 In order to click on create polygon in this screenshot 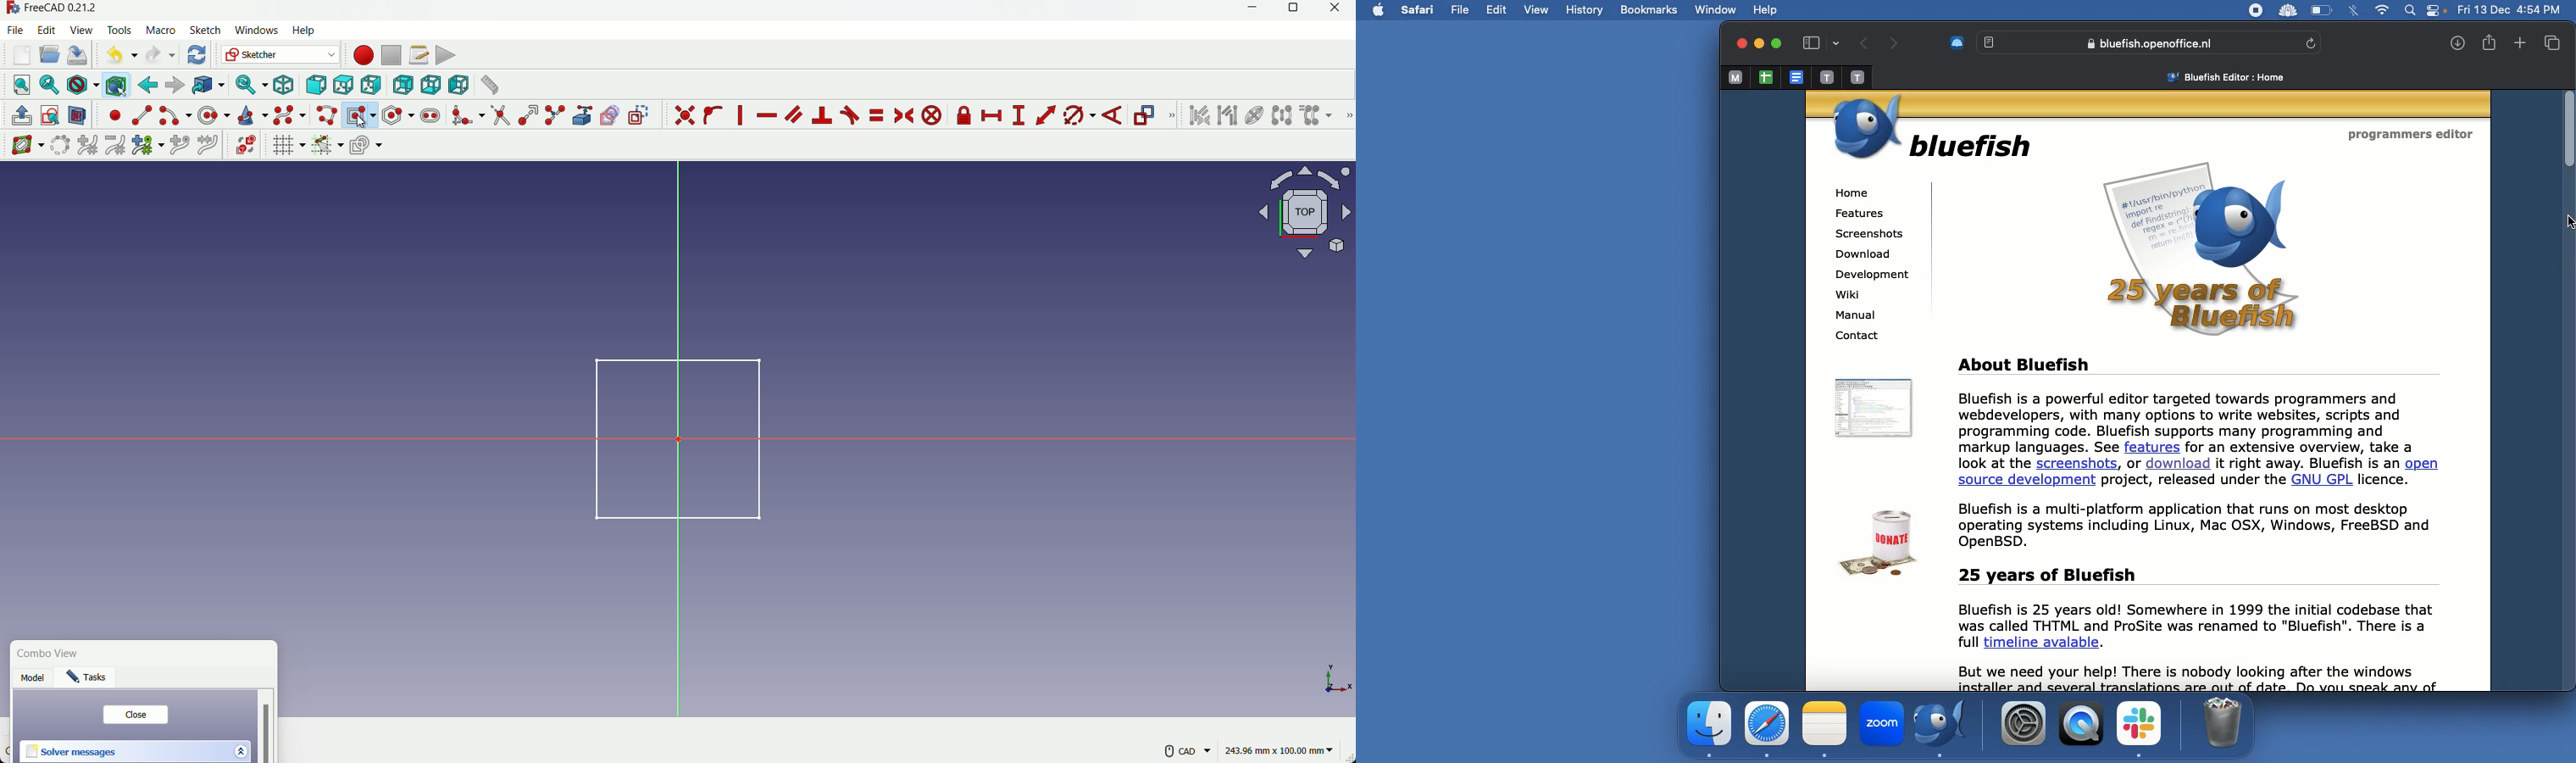, I will do `click(398, 114)`.